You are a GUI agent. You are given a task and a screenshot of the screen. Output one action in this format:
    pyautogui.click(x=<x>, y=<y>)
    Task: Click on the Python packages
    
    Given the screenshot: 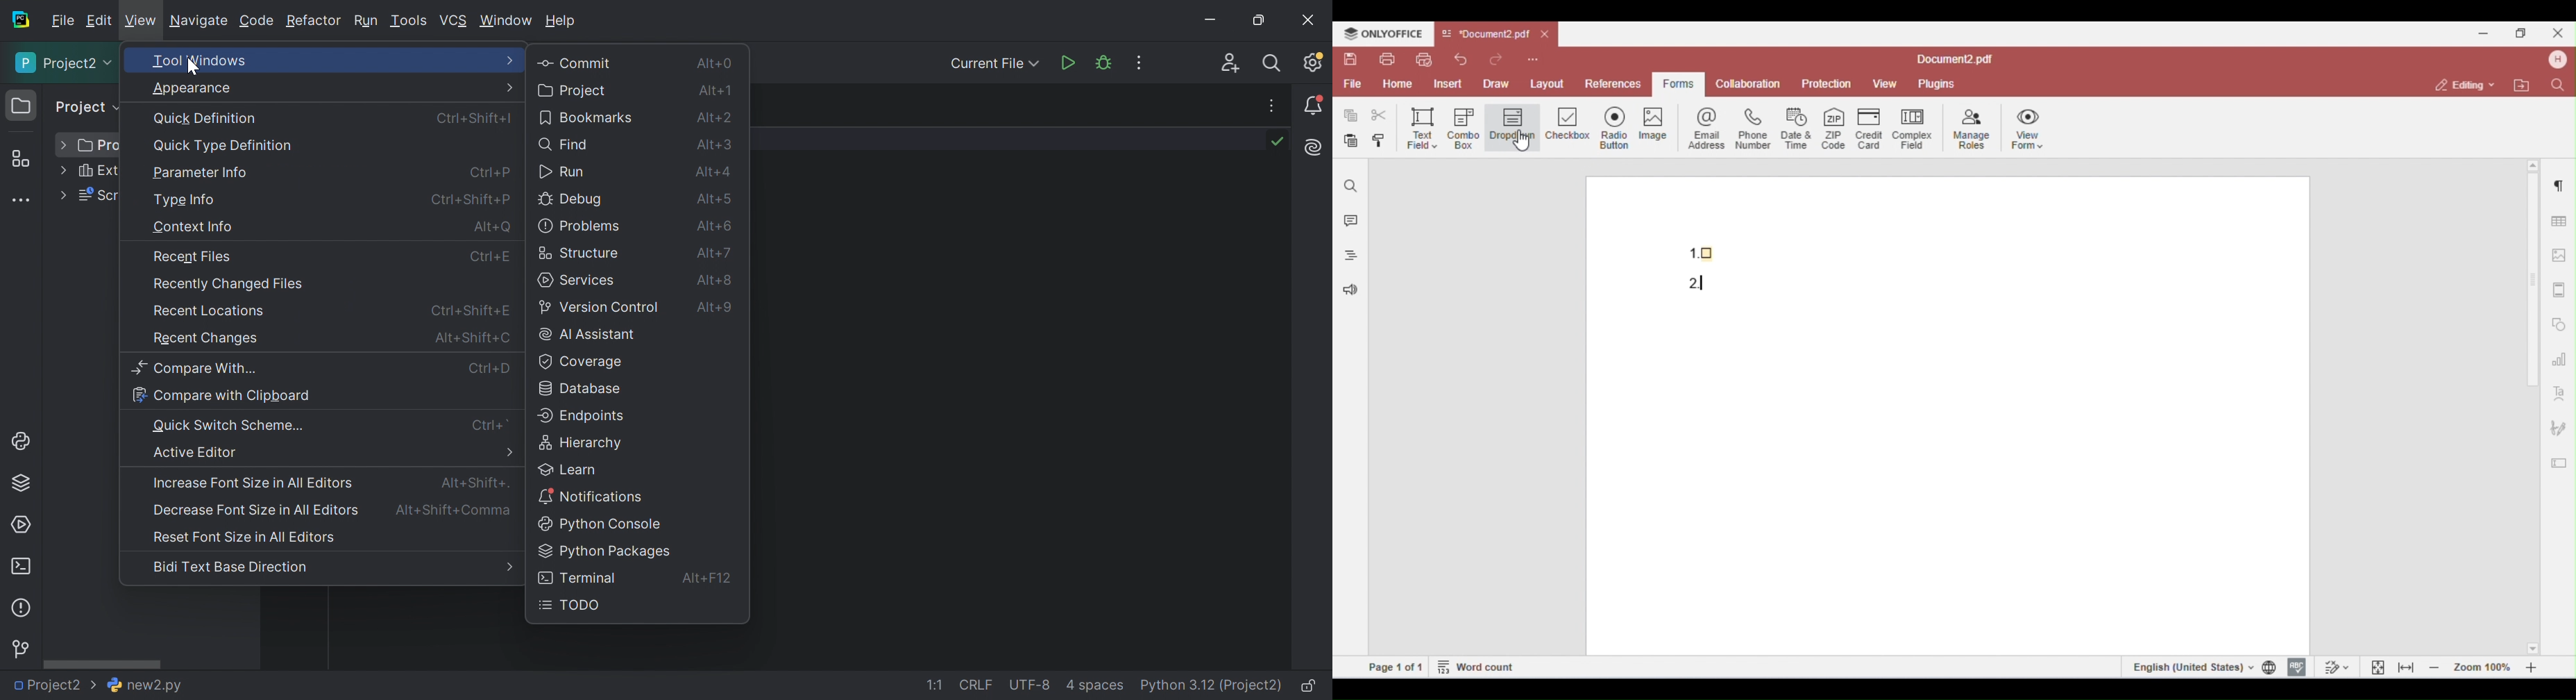 What is the action you would take?
    pyautogui.click(x=604, y=552)
    